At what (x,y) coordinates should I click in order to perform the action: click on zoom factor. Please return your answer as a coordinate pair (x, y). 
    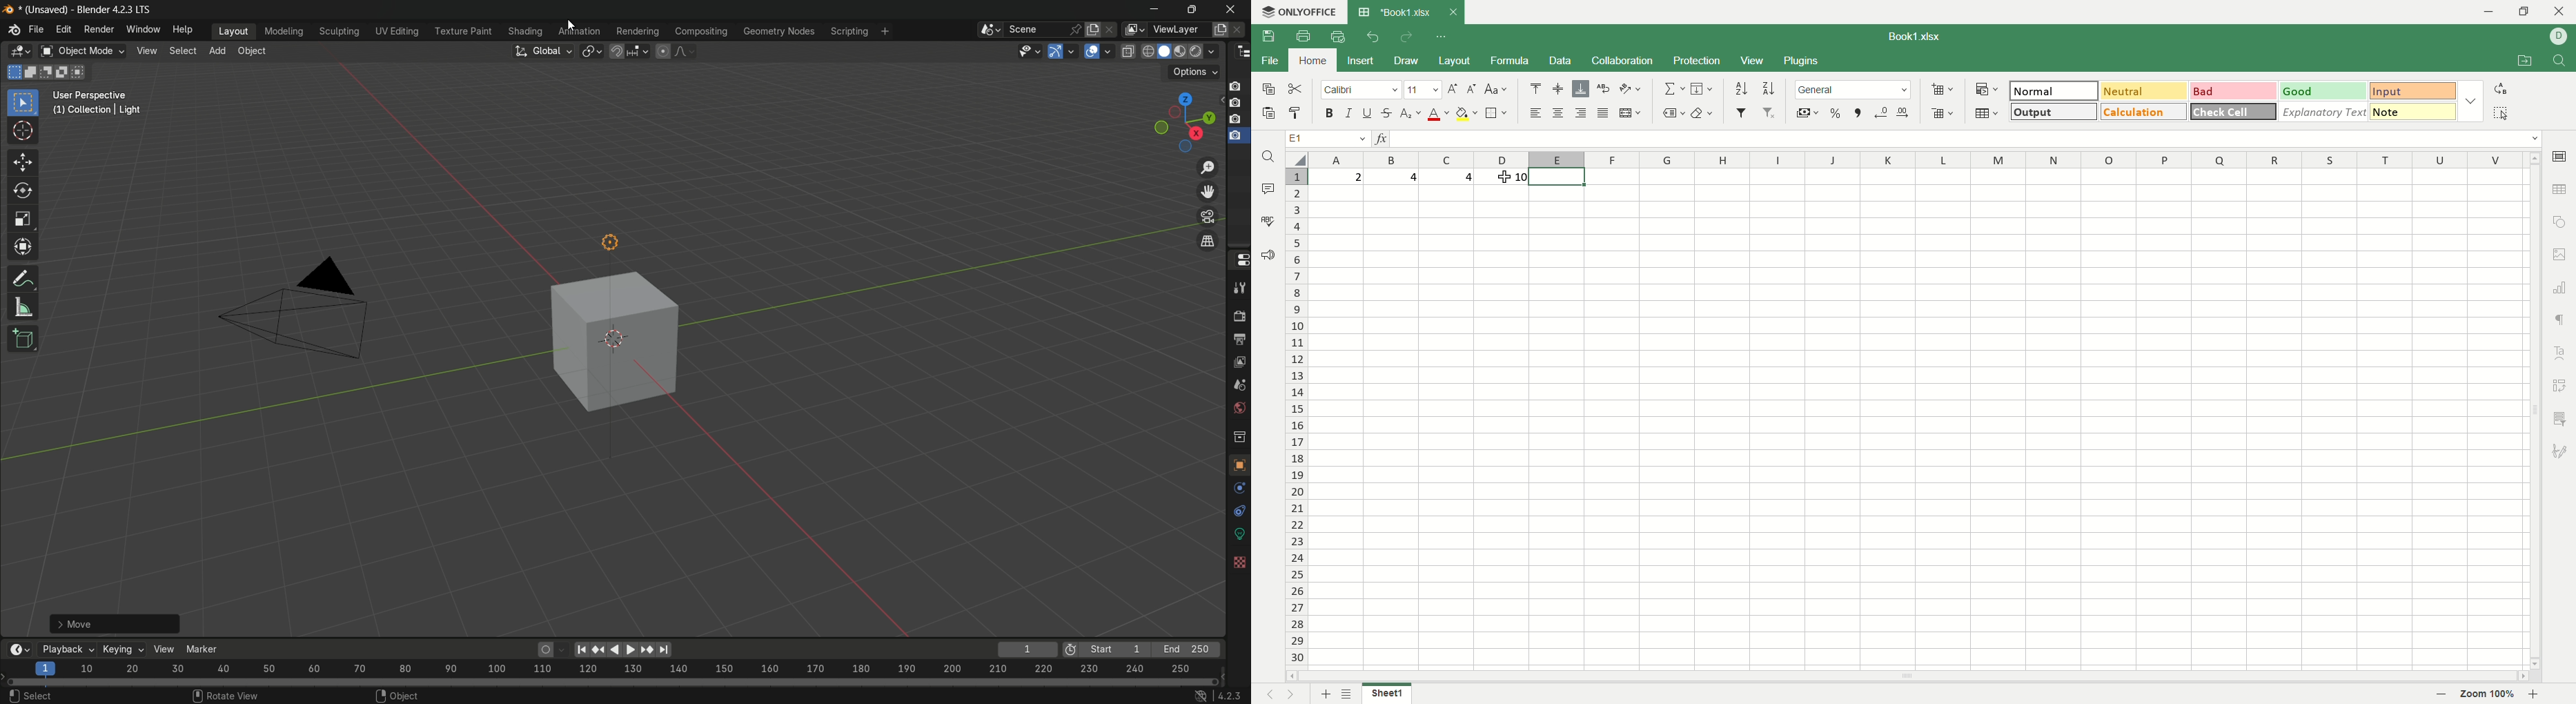
    Looking at the image, I should click on (2490, 694).